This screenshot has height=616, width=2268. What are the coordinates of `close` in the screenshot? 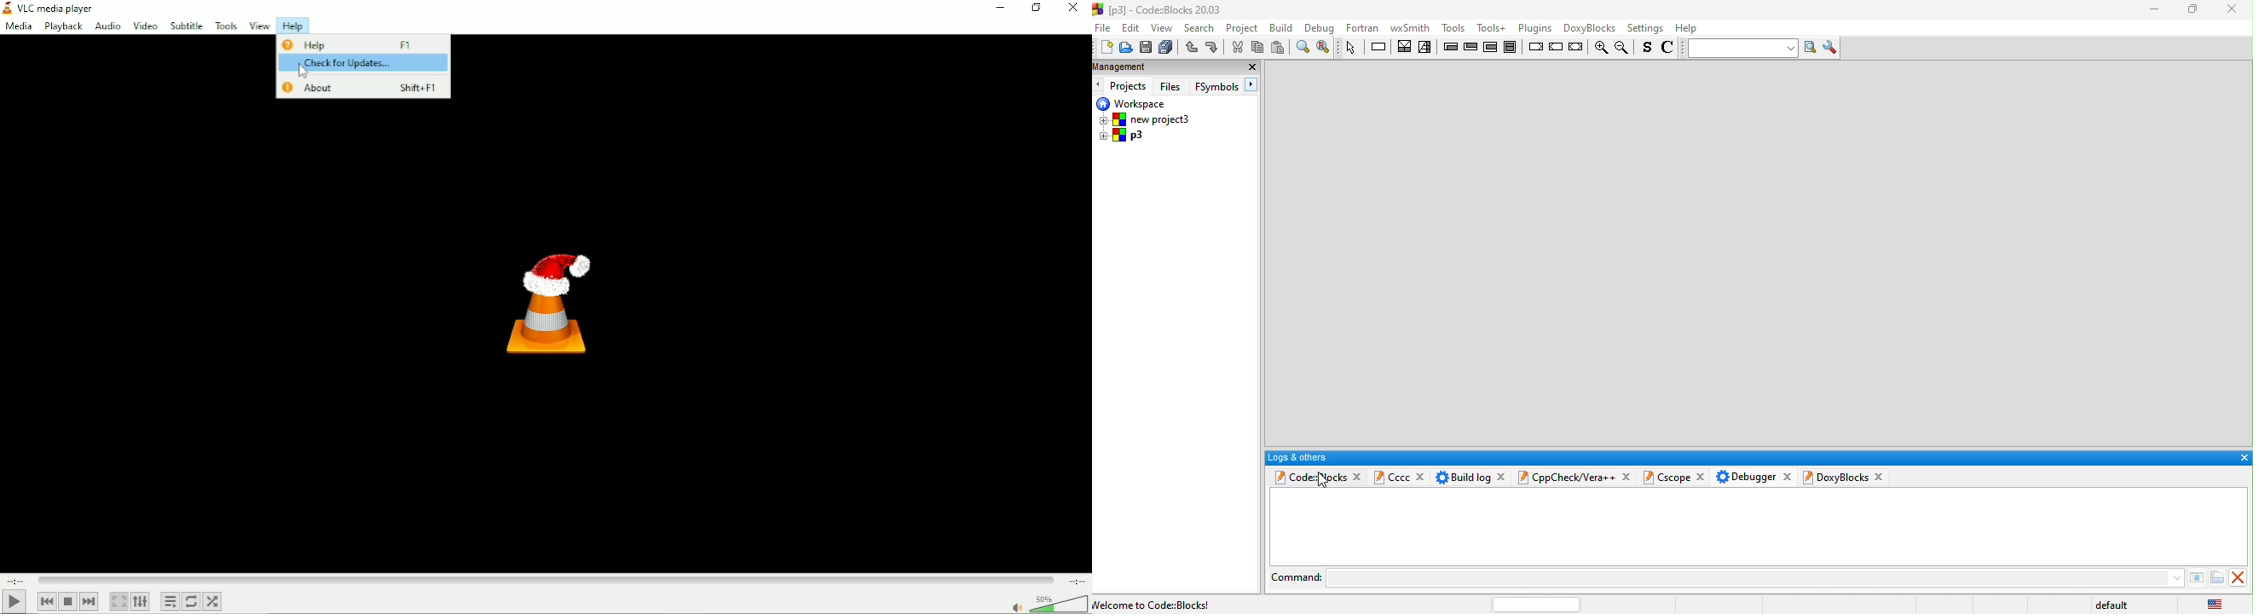 It's located at (2231, 9).